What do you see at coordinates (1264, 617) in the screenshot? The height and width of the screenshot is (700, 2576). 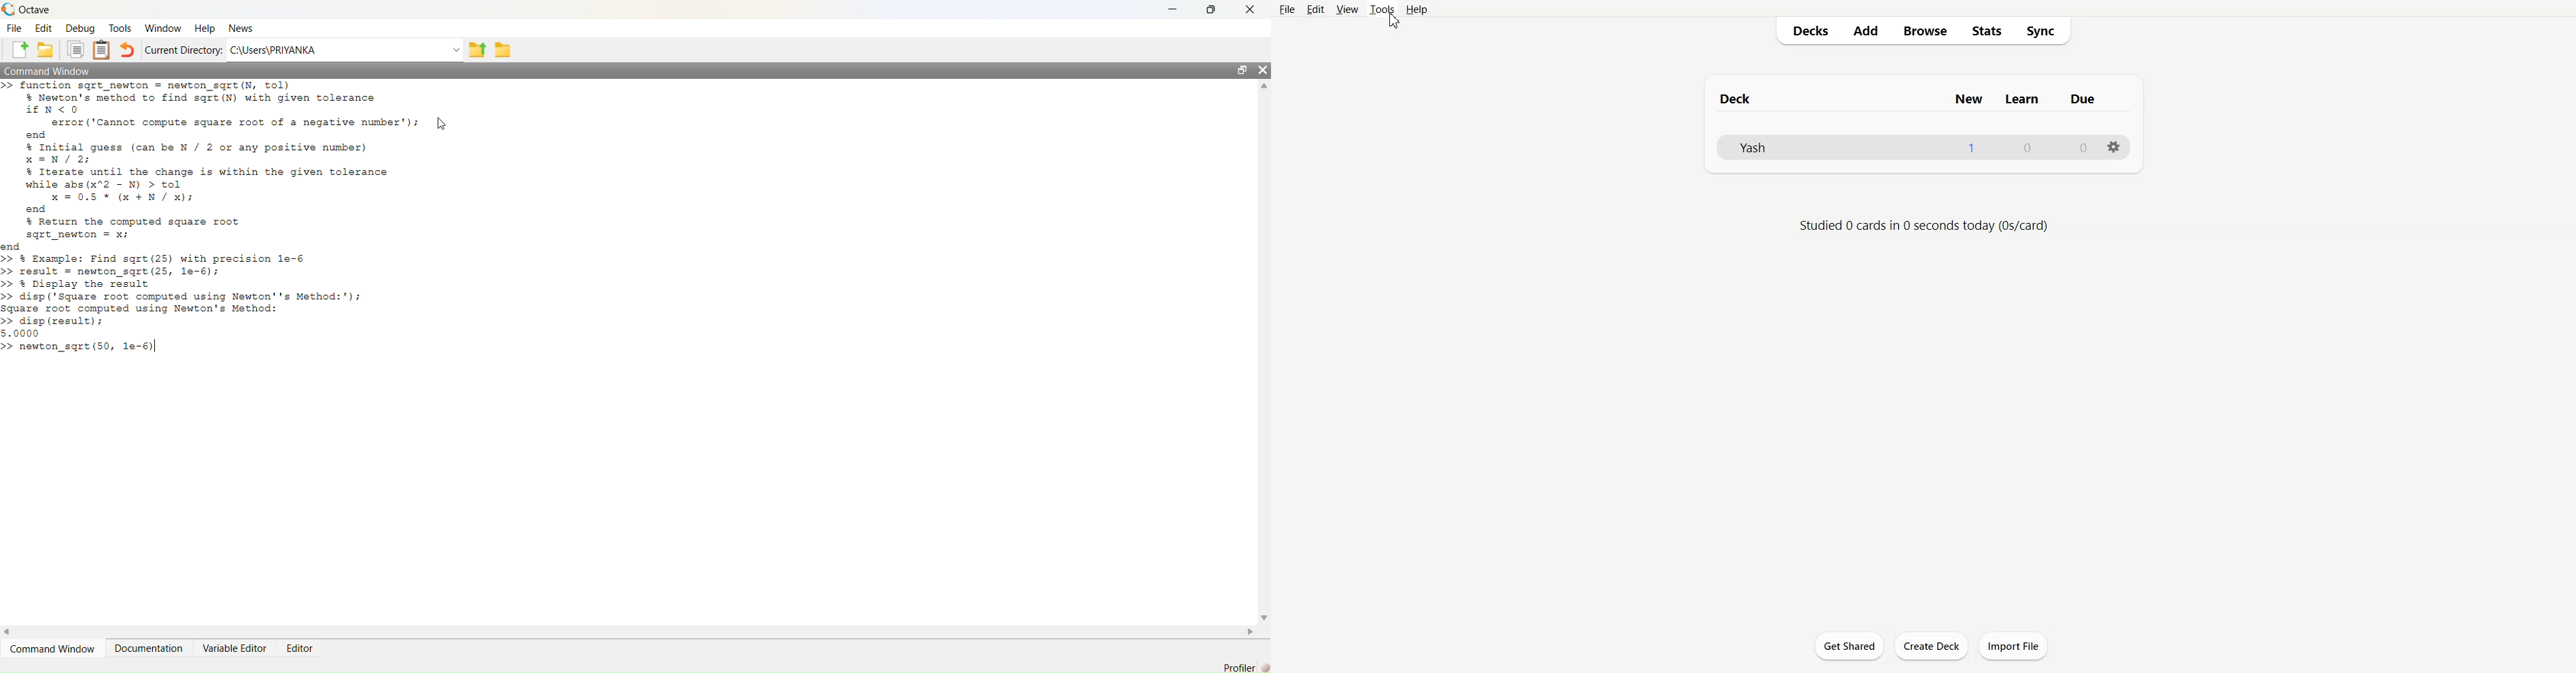 I see `Down` at bounding box center [1264, 617].